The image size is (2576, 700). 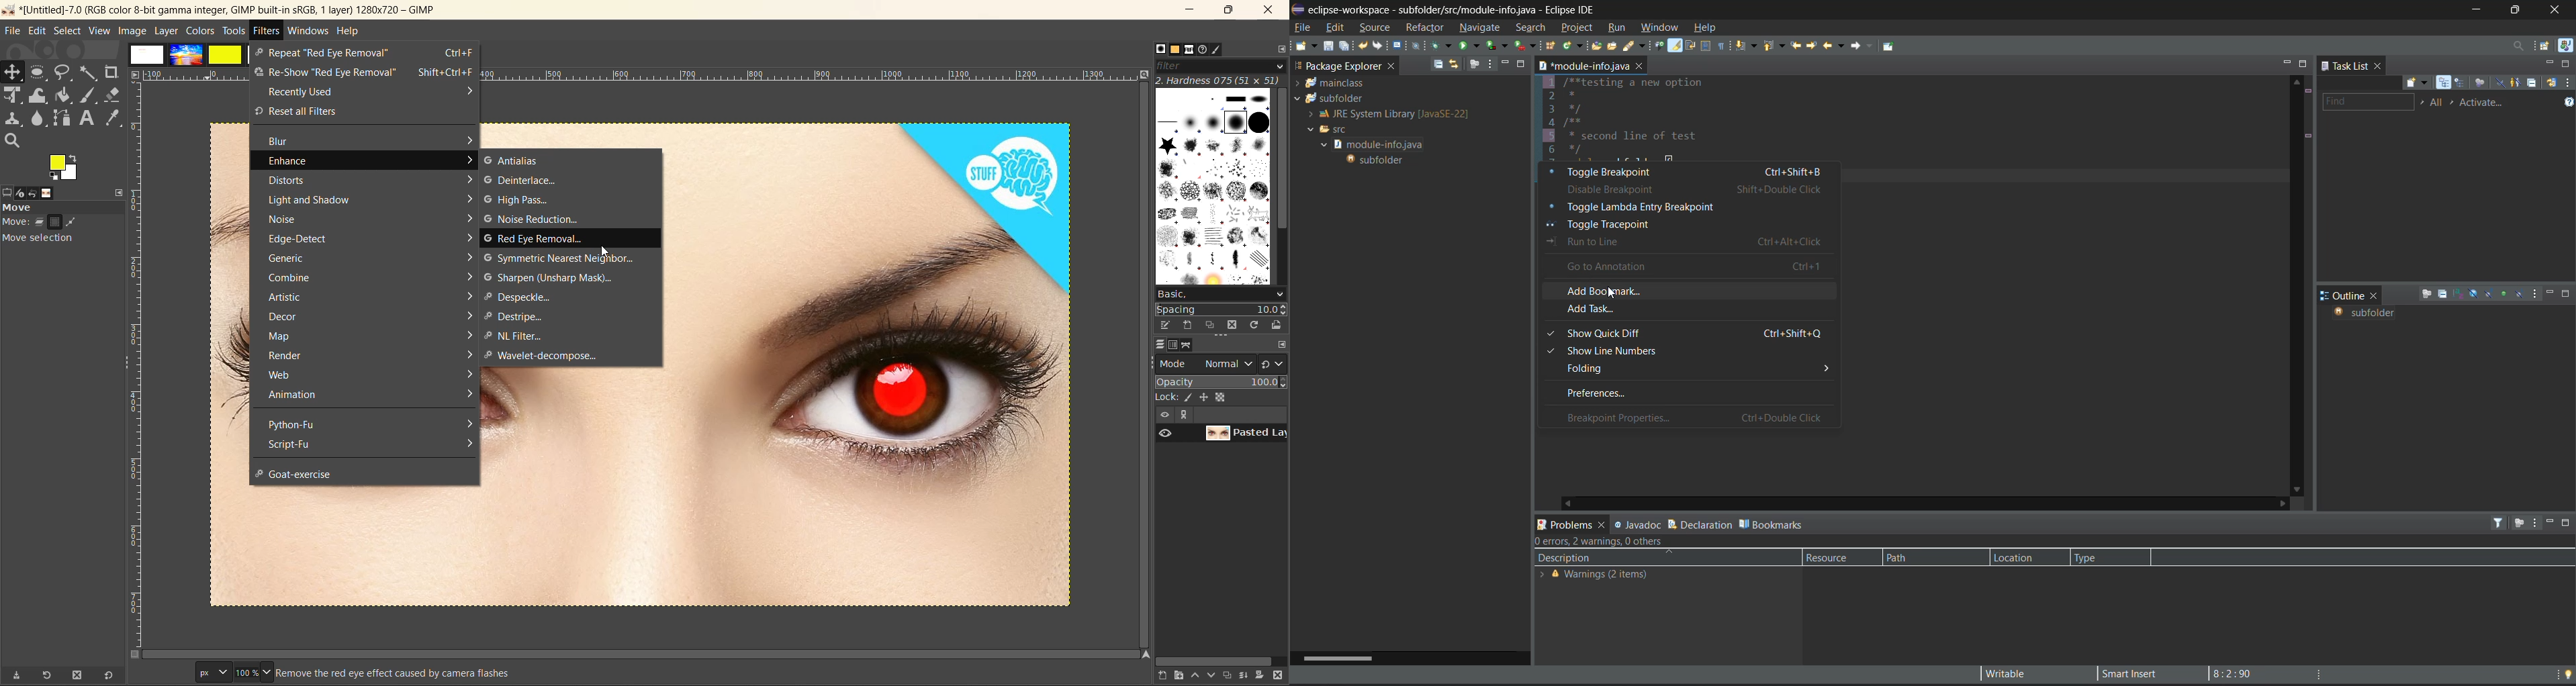 What do you see at coordinates (324, 673) in the screenshot?
I see `metadata` at bounding box center [324, 673].